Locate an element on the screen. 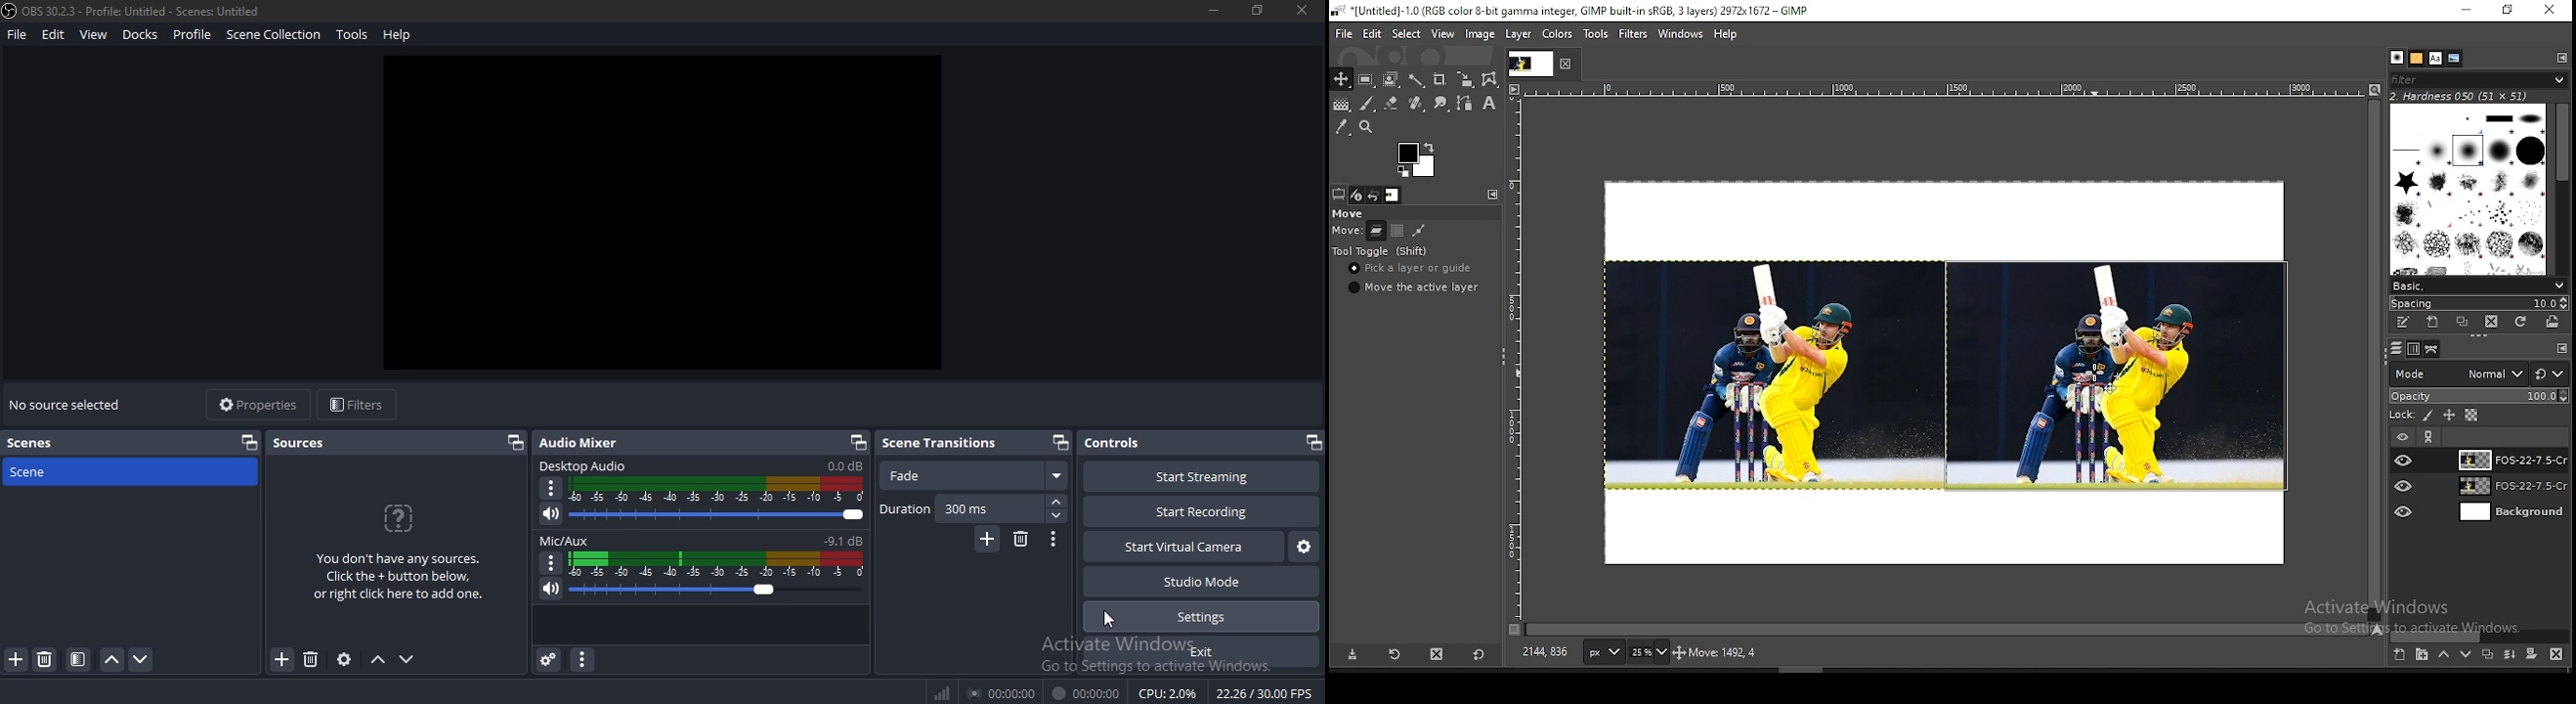  scale is located at coordinates (1517, 358).